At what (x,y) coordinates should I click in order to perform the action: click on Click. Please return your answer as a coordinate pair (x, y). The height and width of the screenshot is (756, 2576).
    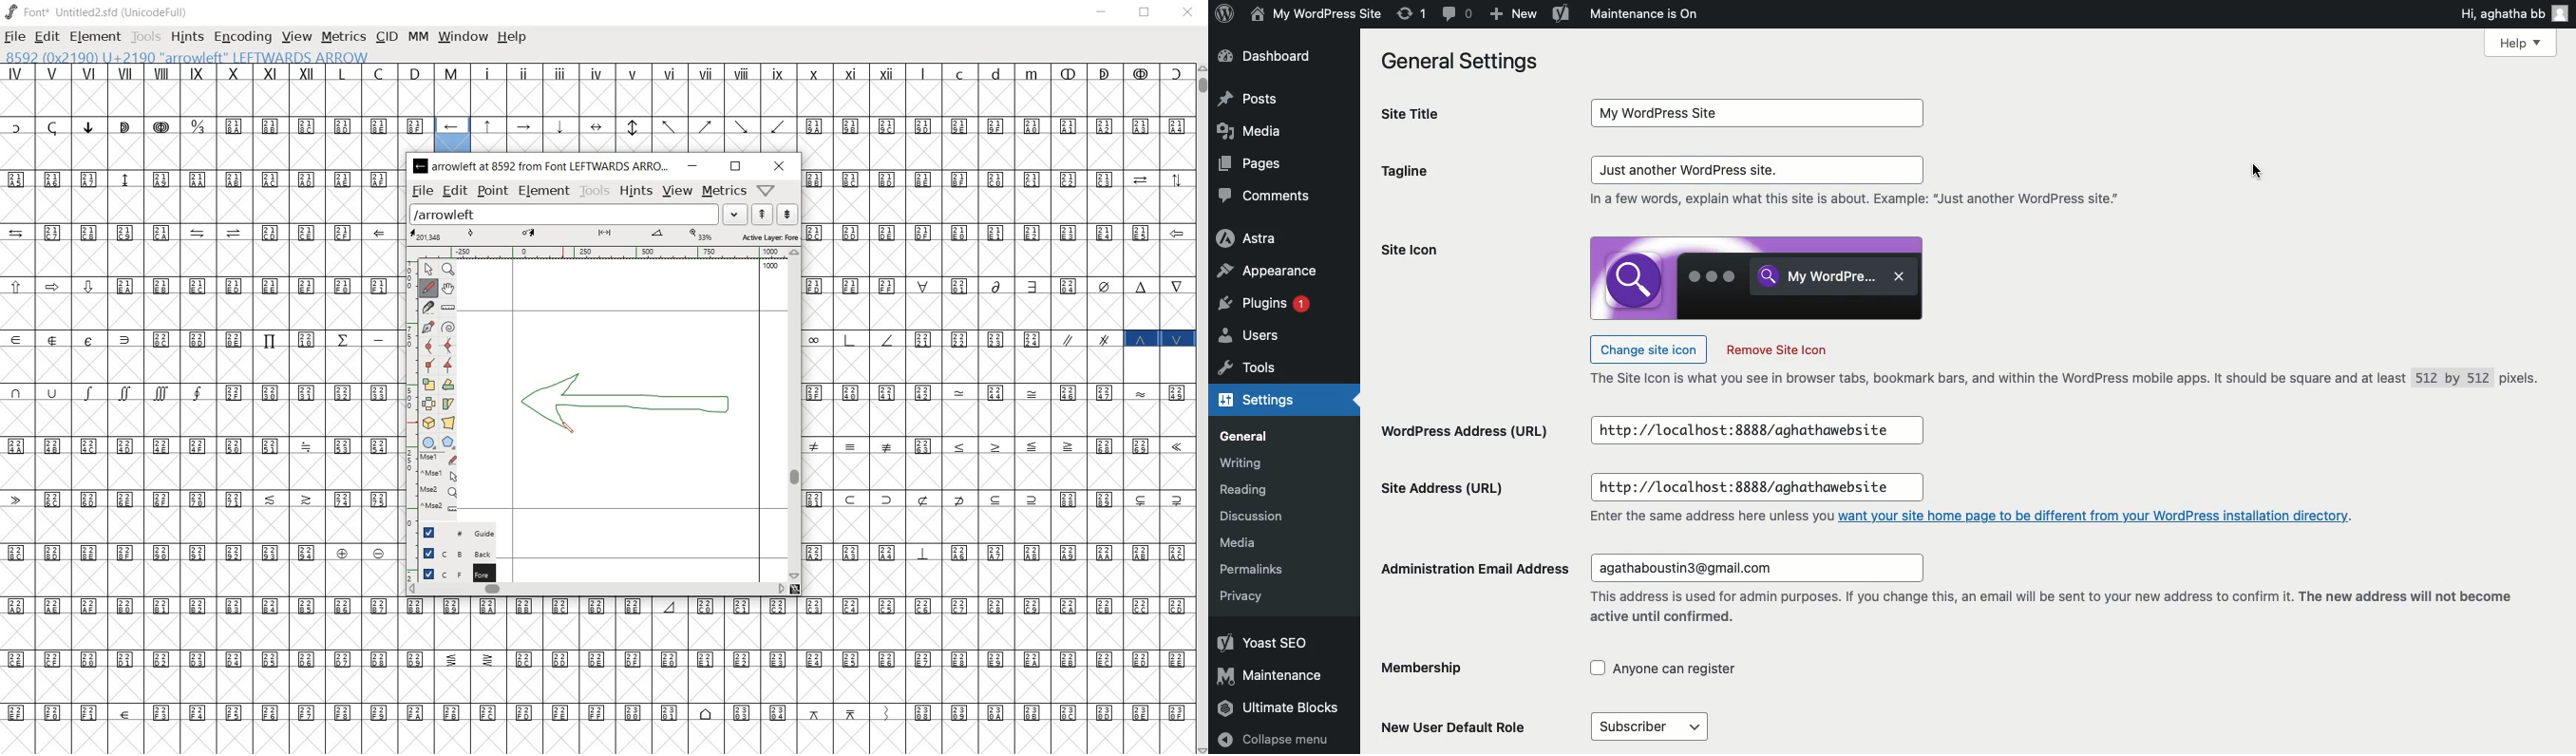
    Looking at the image, I should click on (1759, 170).